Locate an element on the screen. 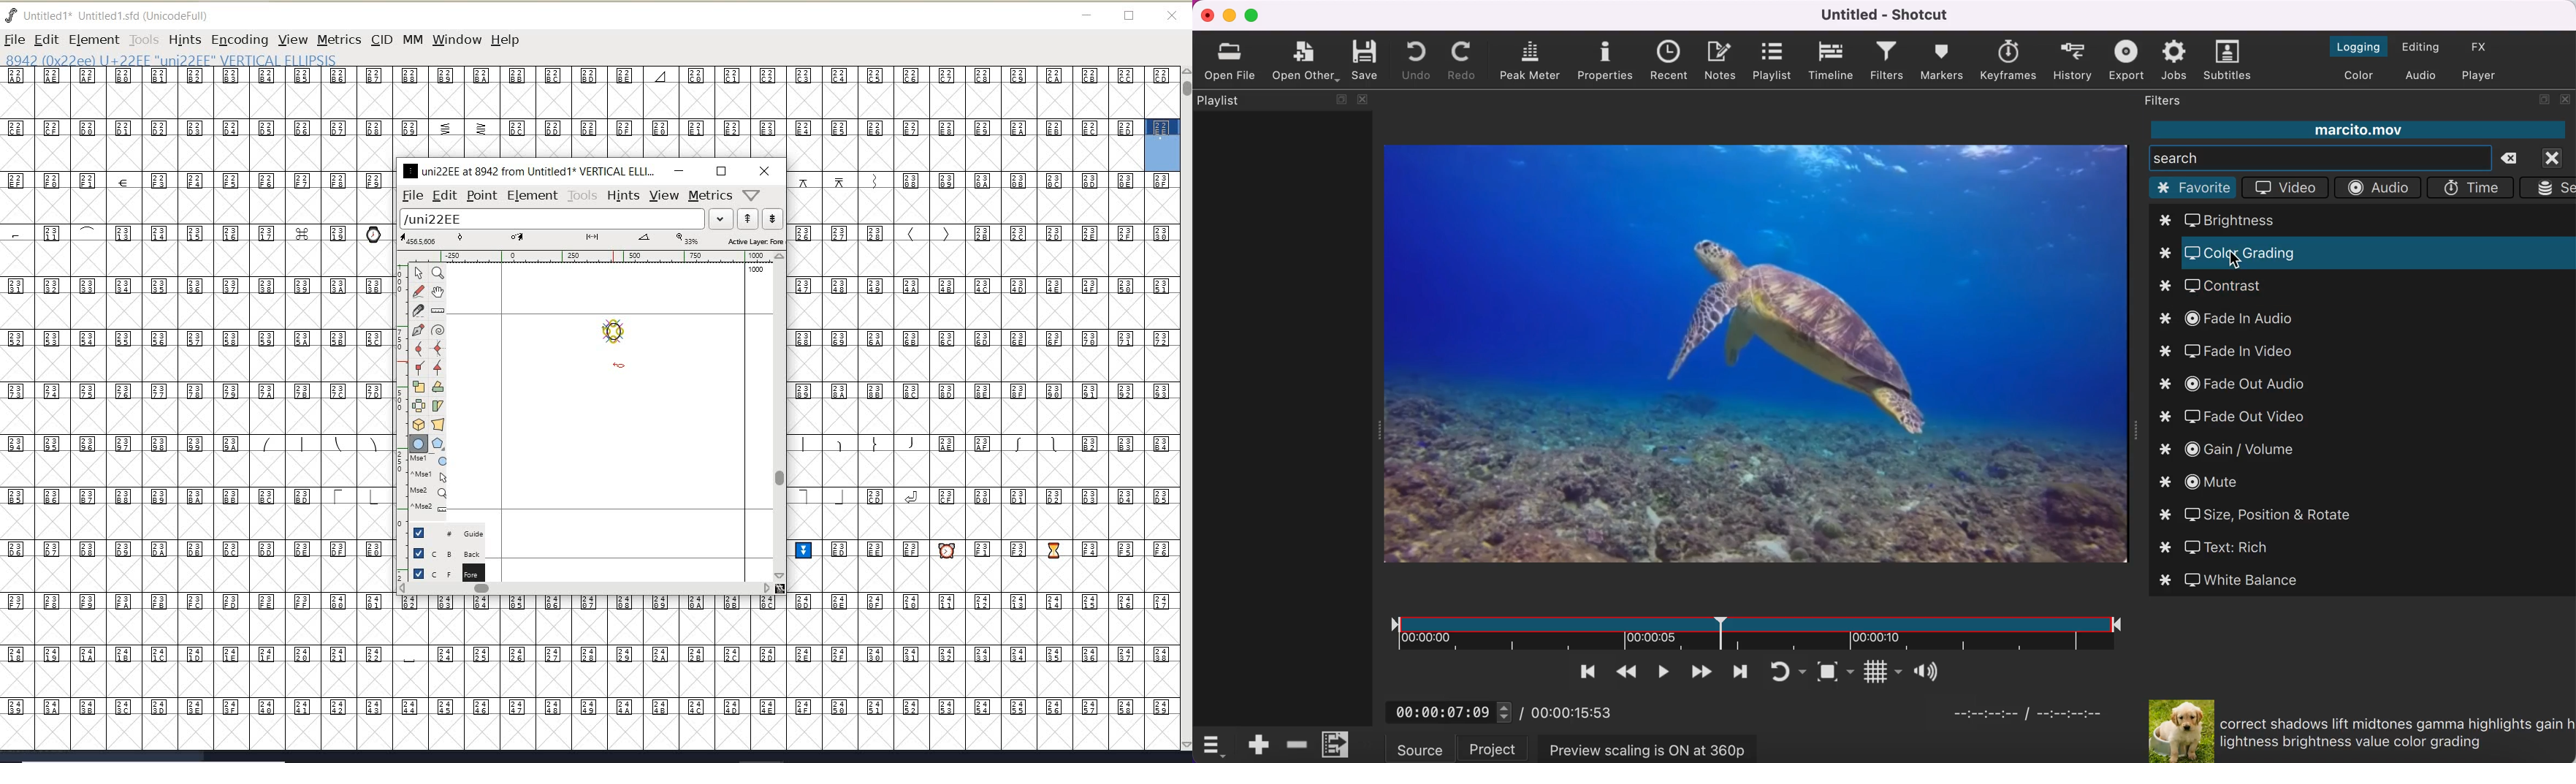  image is located at coordinates (2174, 730).